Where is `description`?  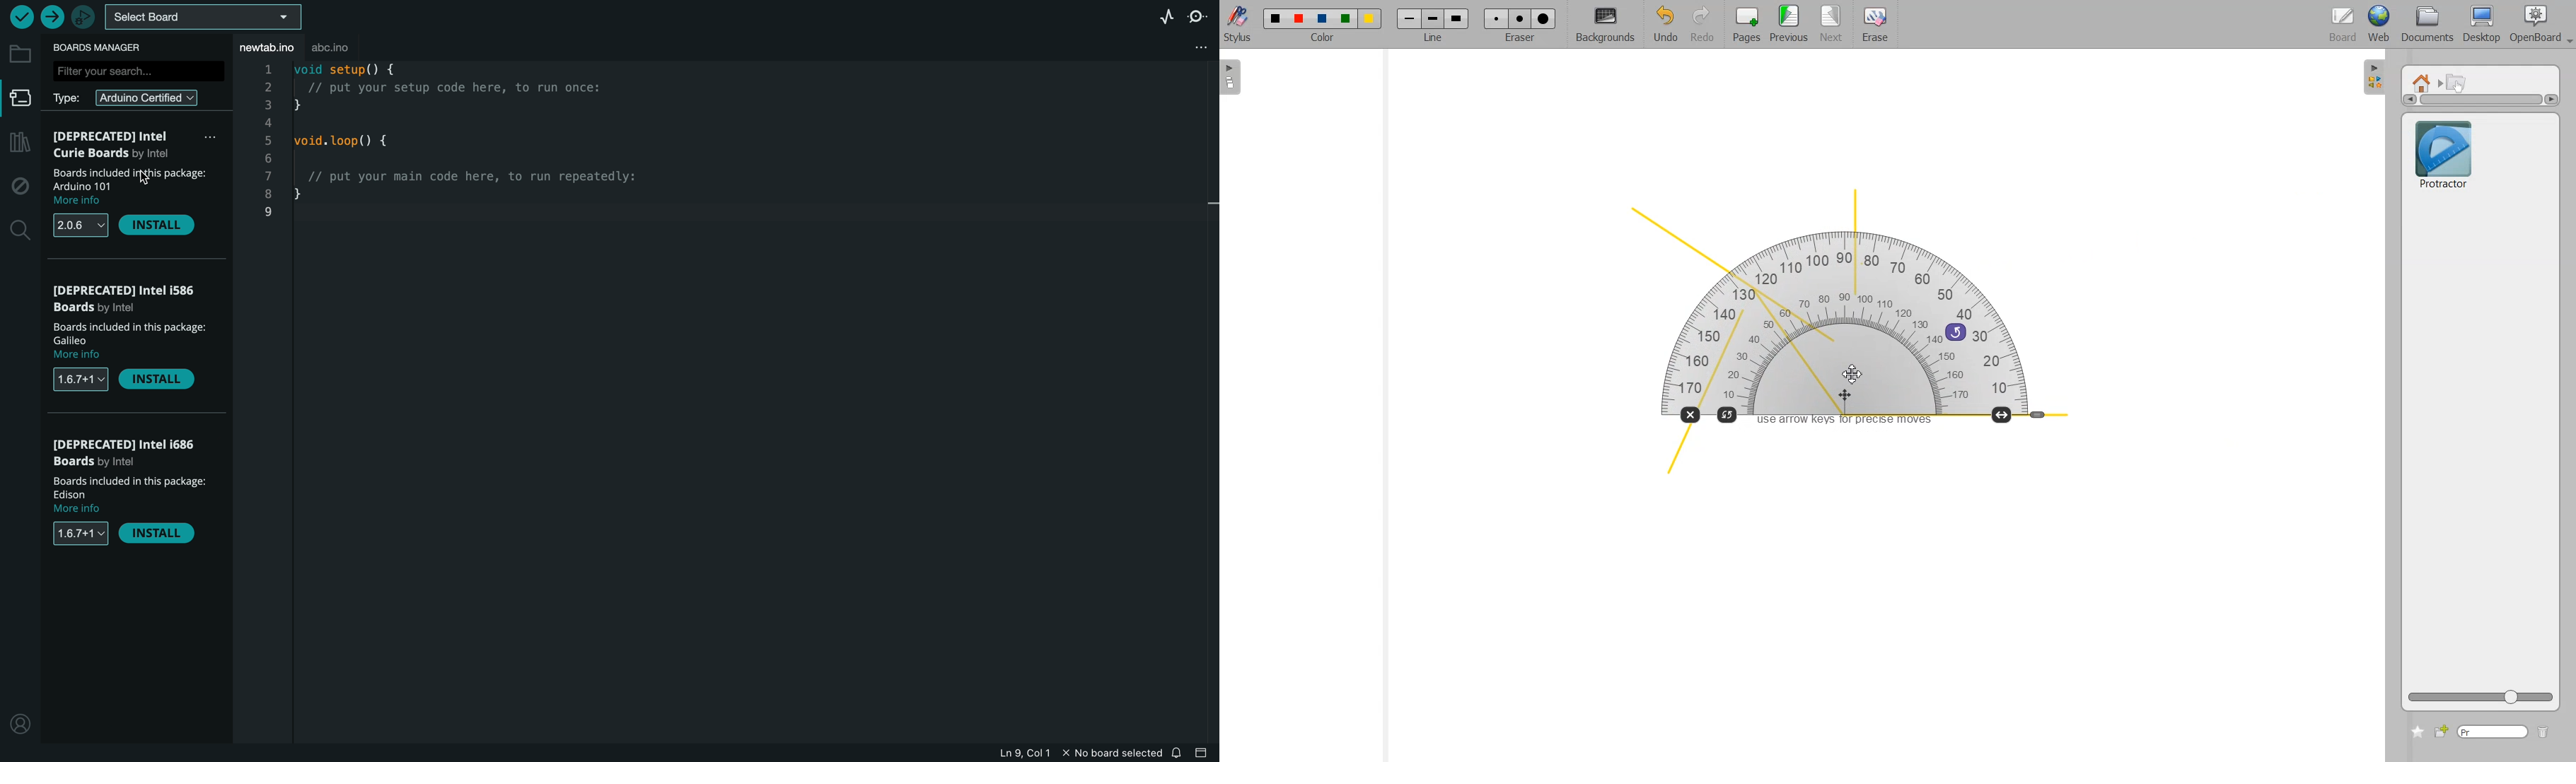 description is located at coordinates (131, 341).